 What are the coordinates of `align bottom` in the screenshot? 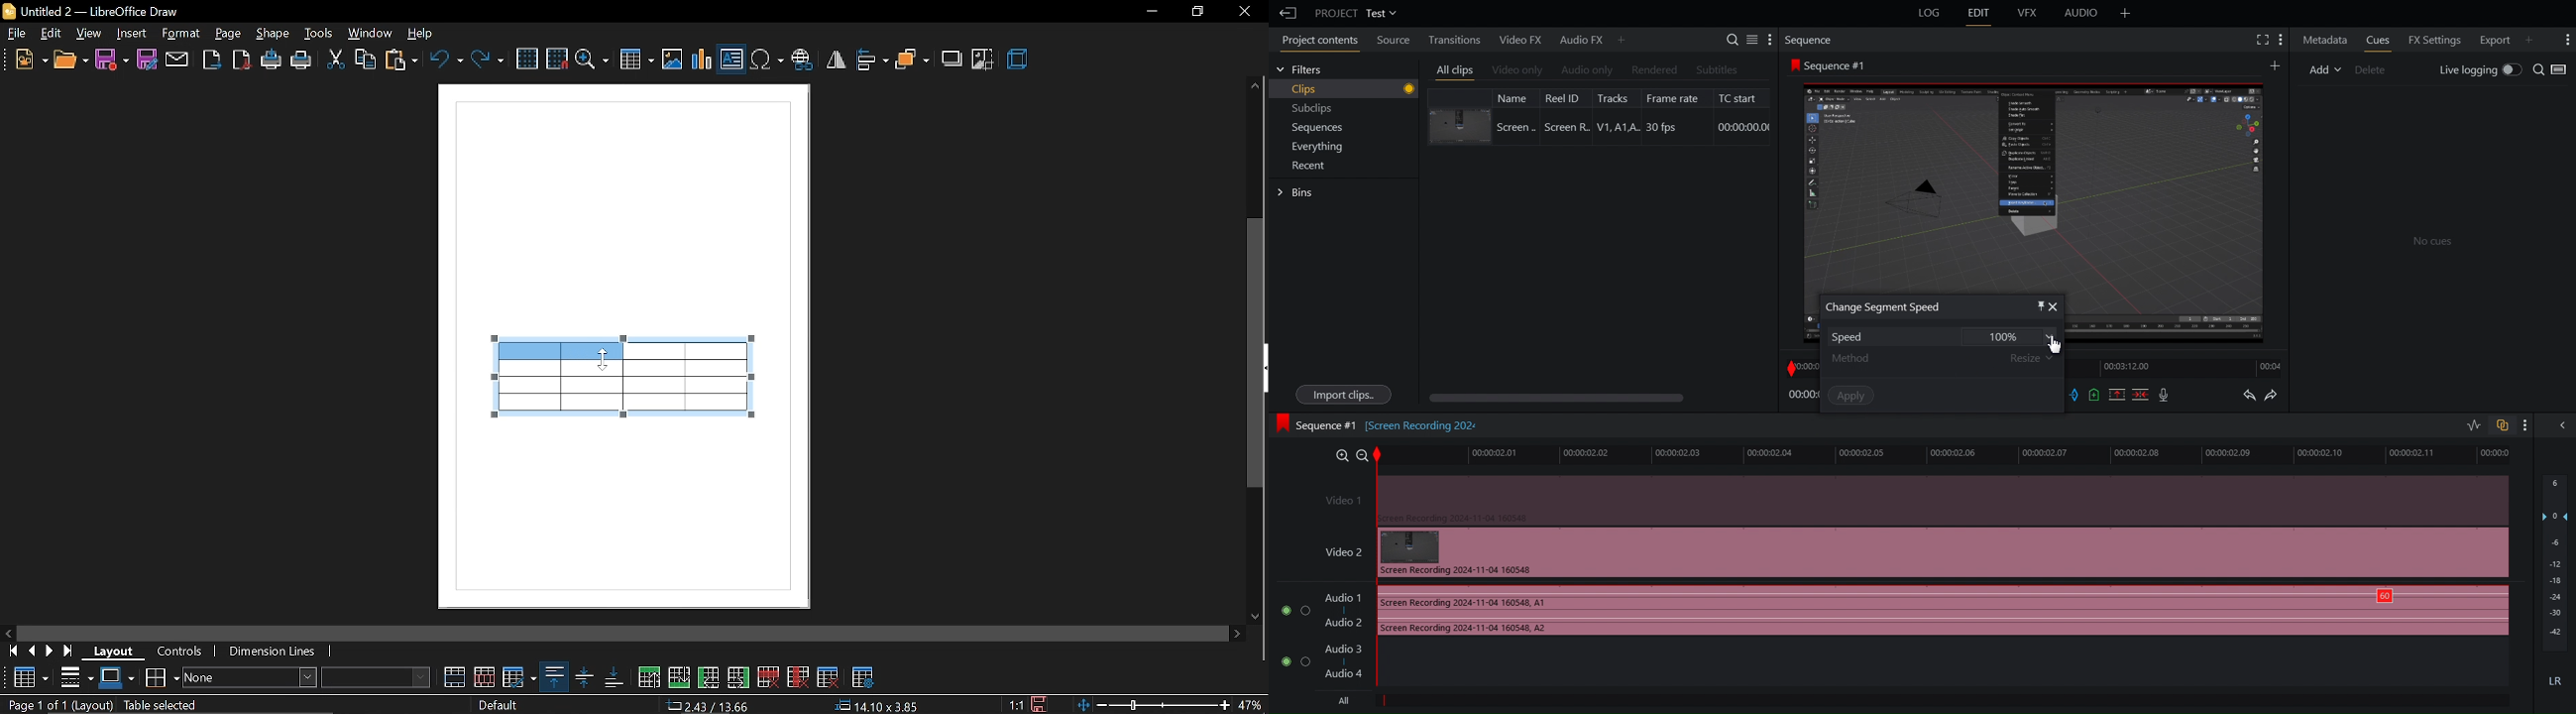 It's located at (615, 676).